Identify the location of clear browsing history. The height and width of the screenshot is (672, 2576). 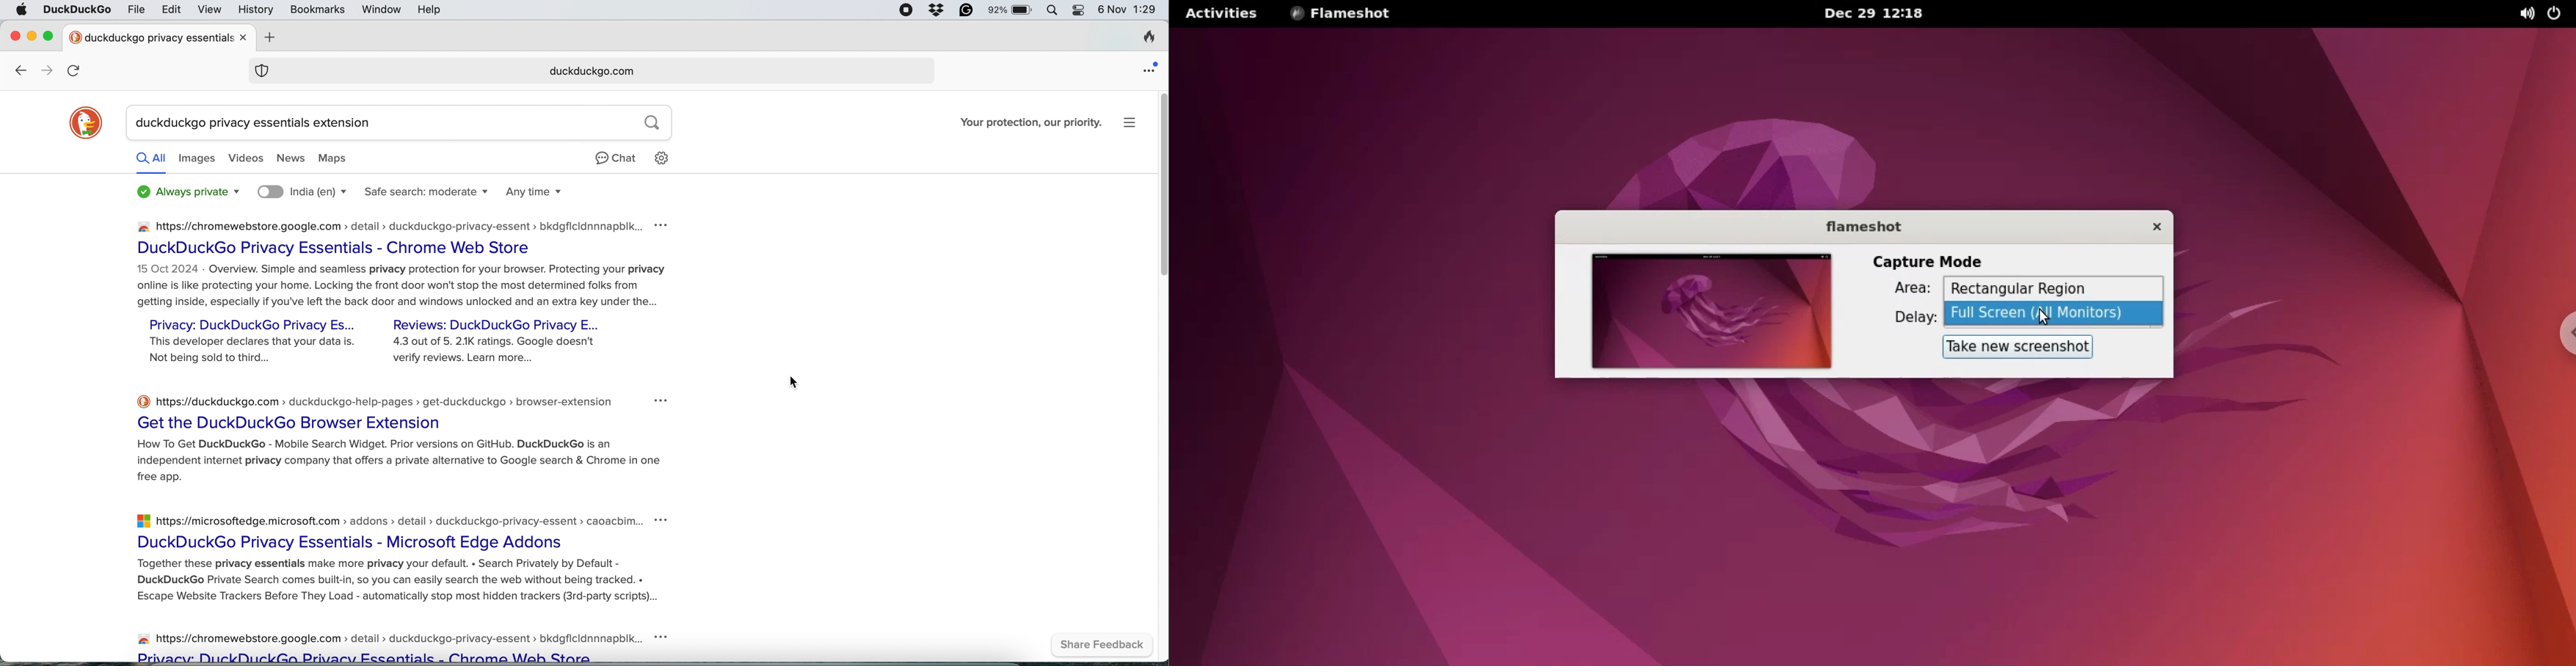
(1150, 36).